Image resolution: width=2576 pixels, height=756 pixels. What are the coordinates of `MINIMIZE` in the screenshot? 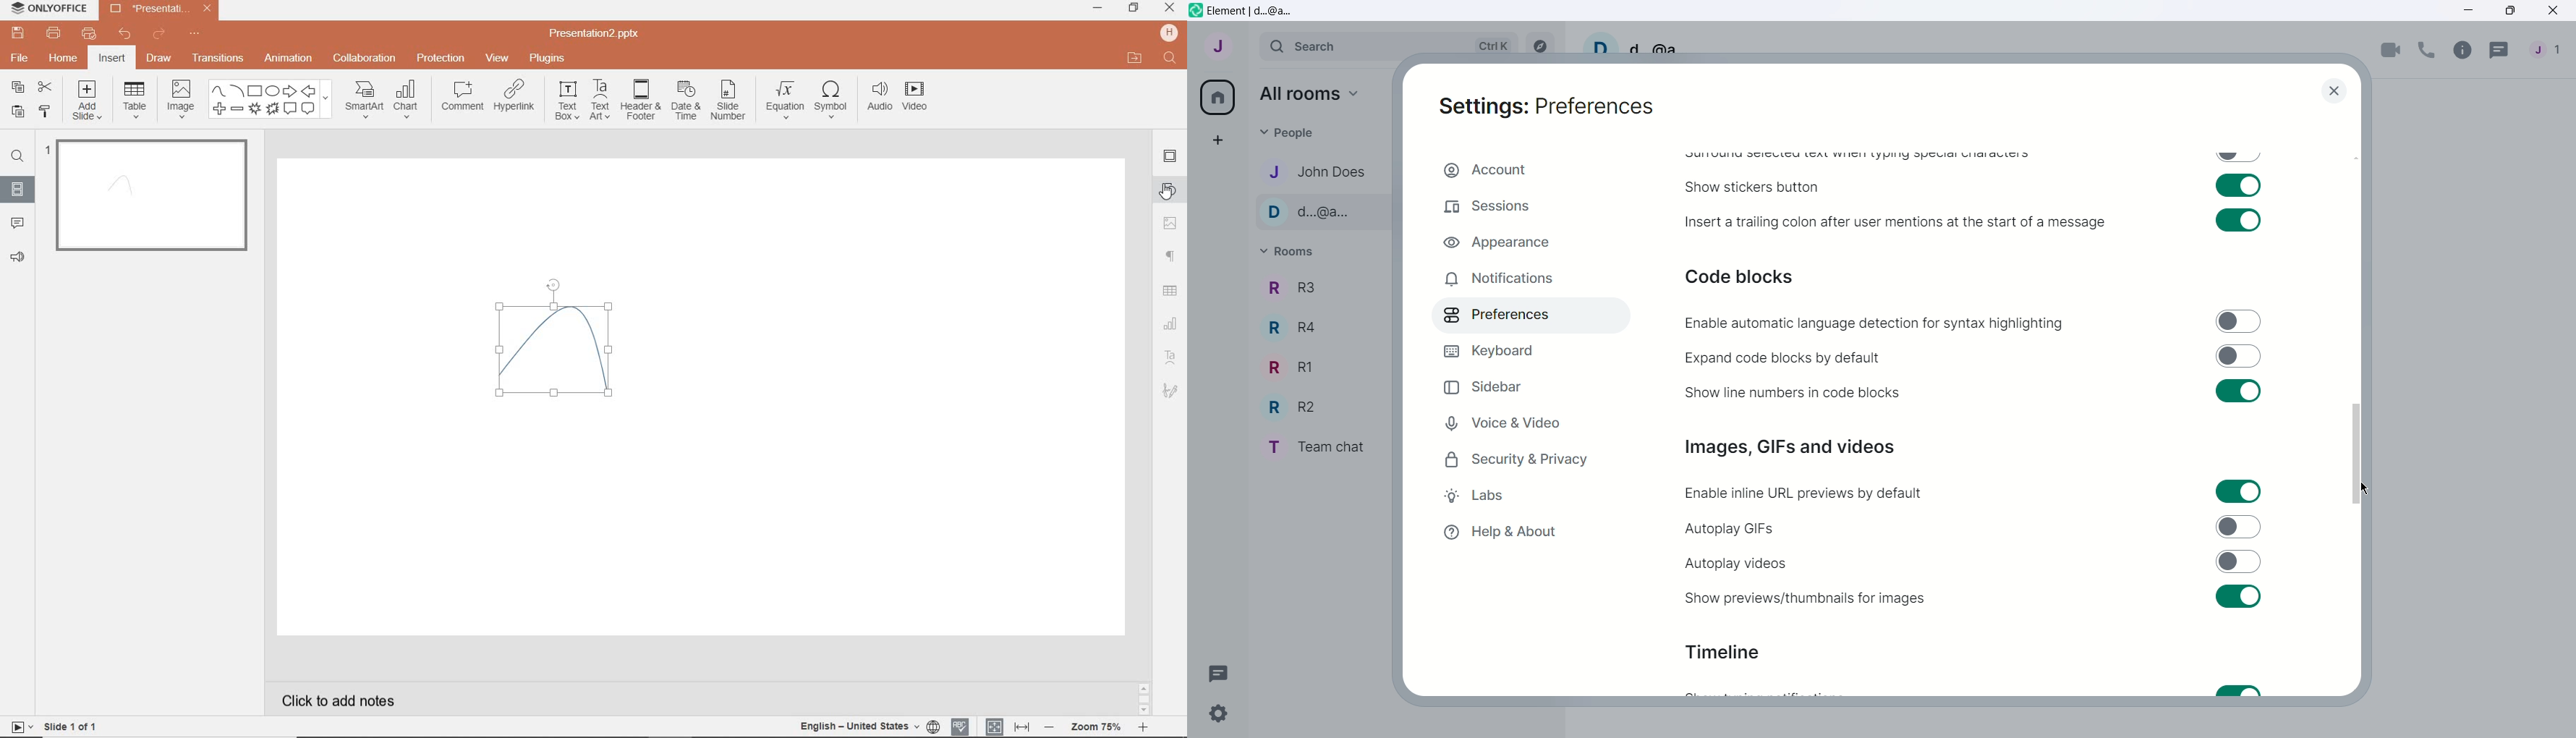 It's located at (1098, 8).